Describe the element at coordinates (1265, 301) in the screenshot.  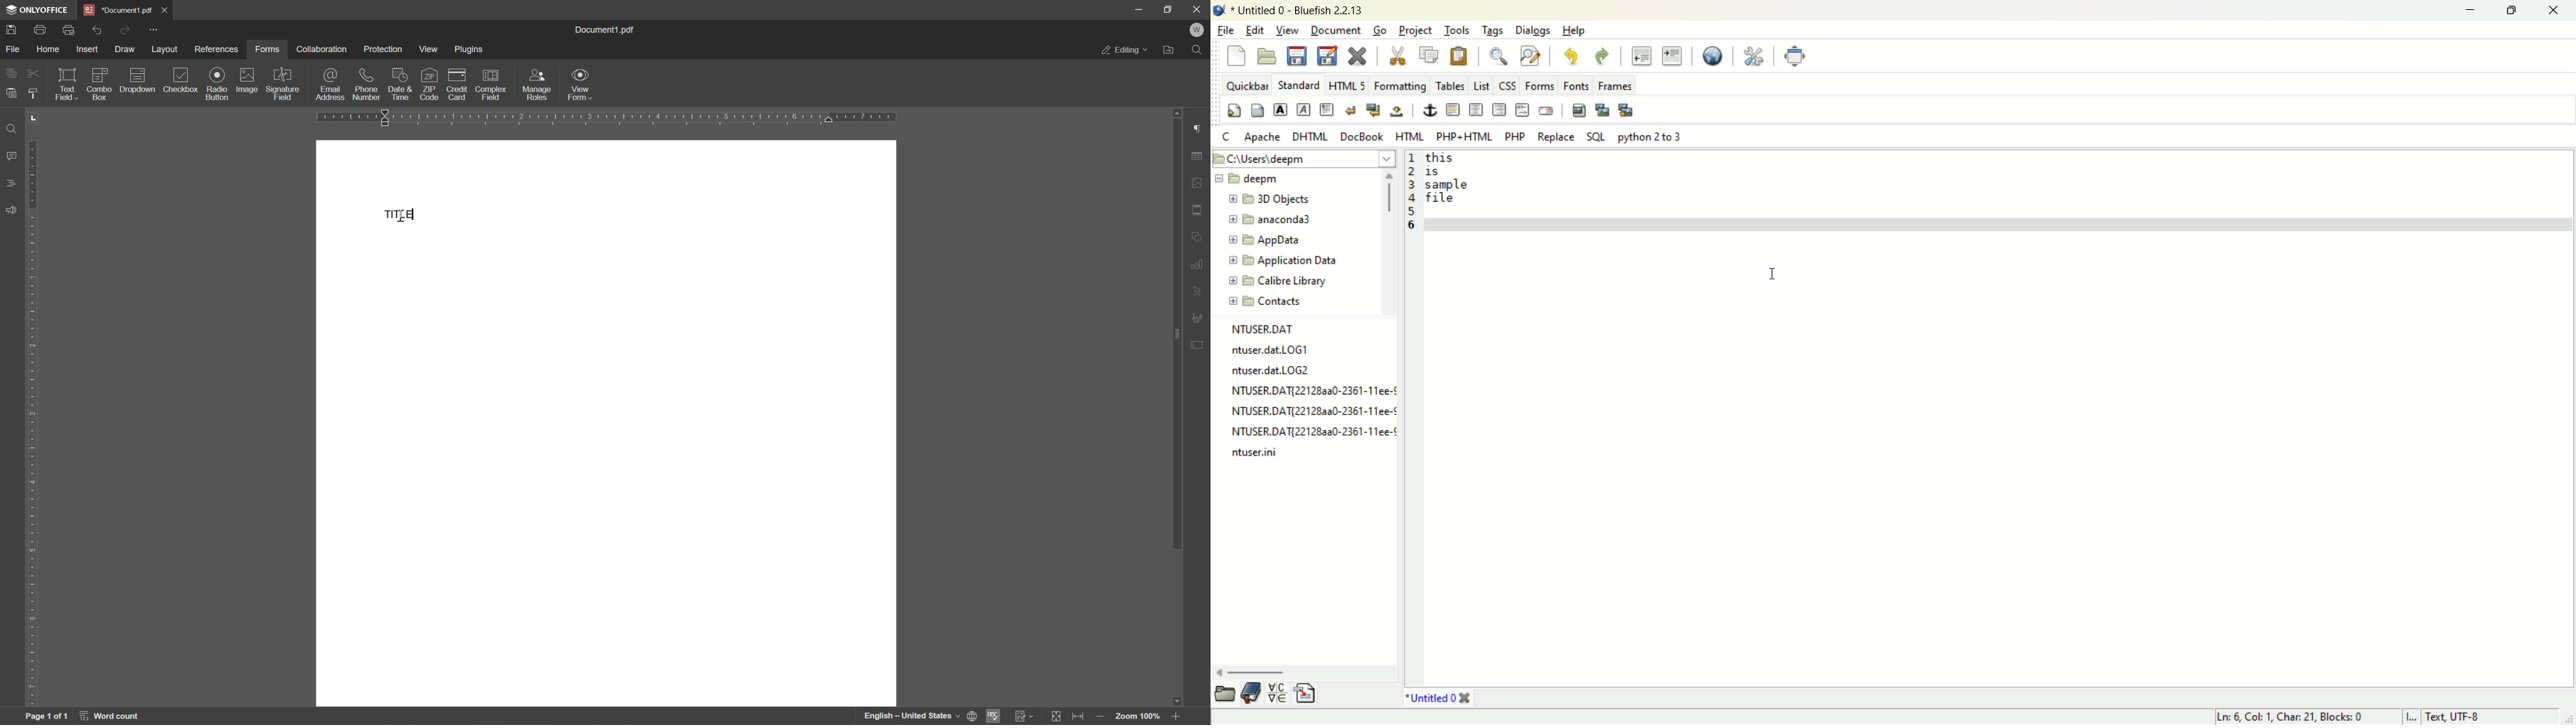
I see `contacts` at that location.